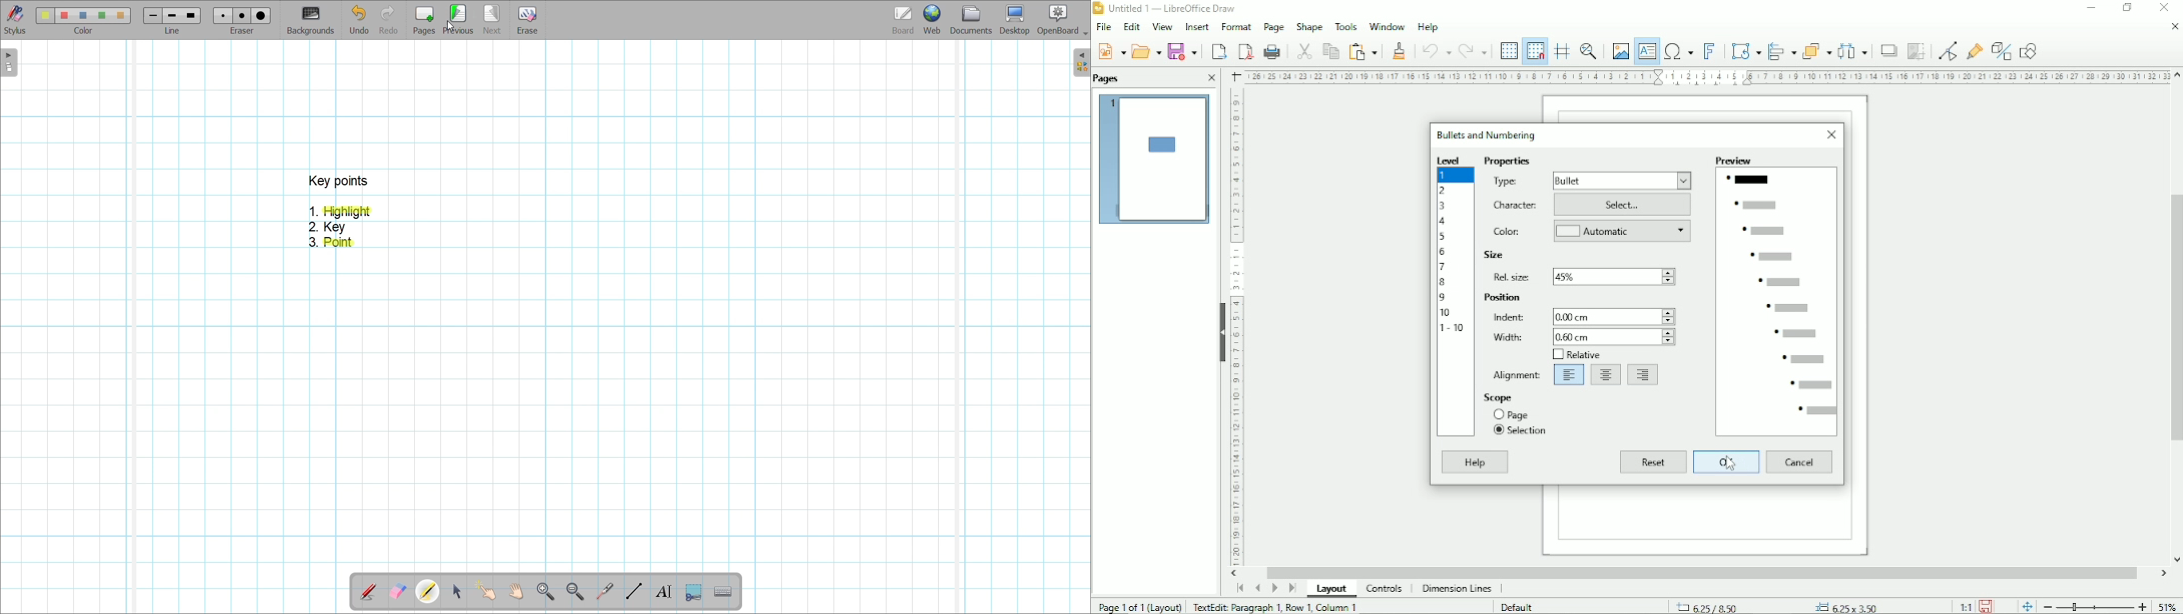 The height and width of the screenshot is (616, 2184). What do you see at coordinates (1518, 373) in the screenshot?
I see `Alignment` at bounding box center [1518, 373].